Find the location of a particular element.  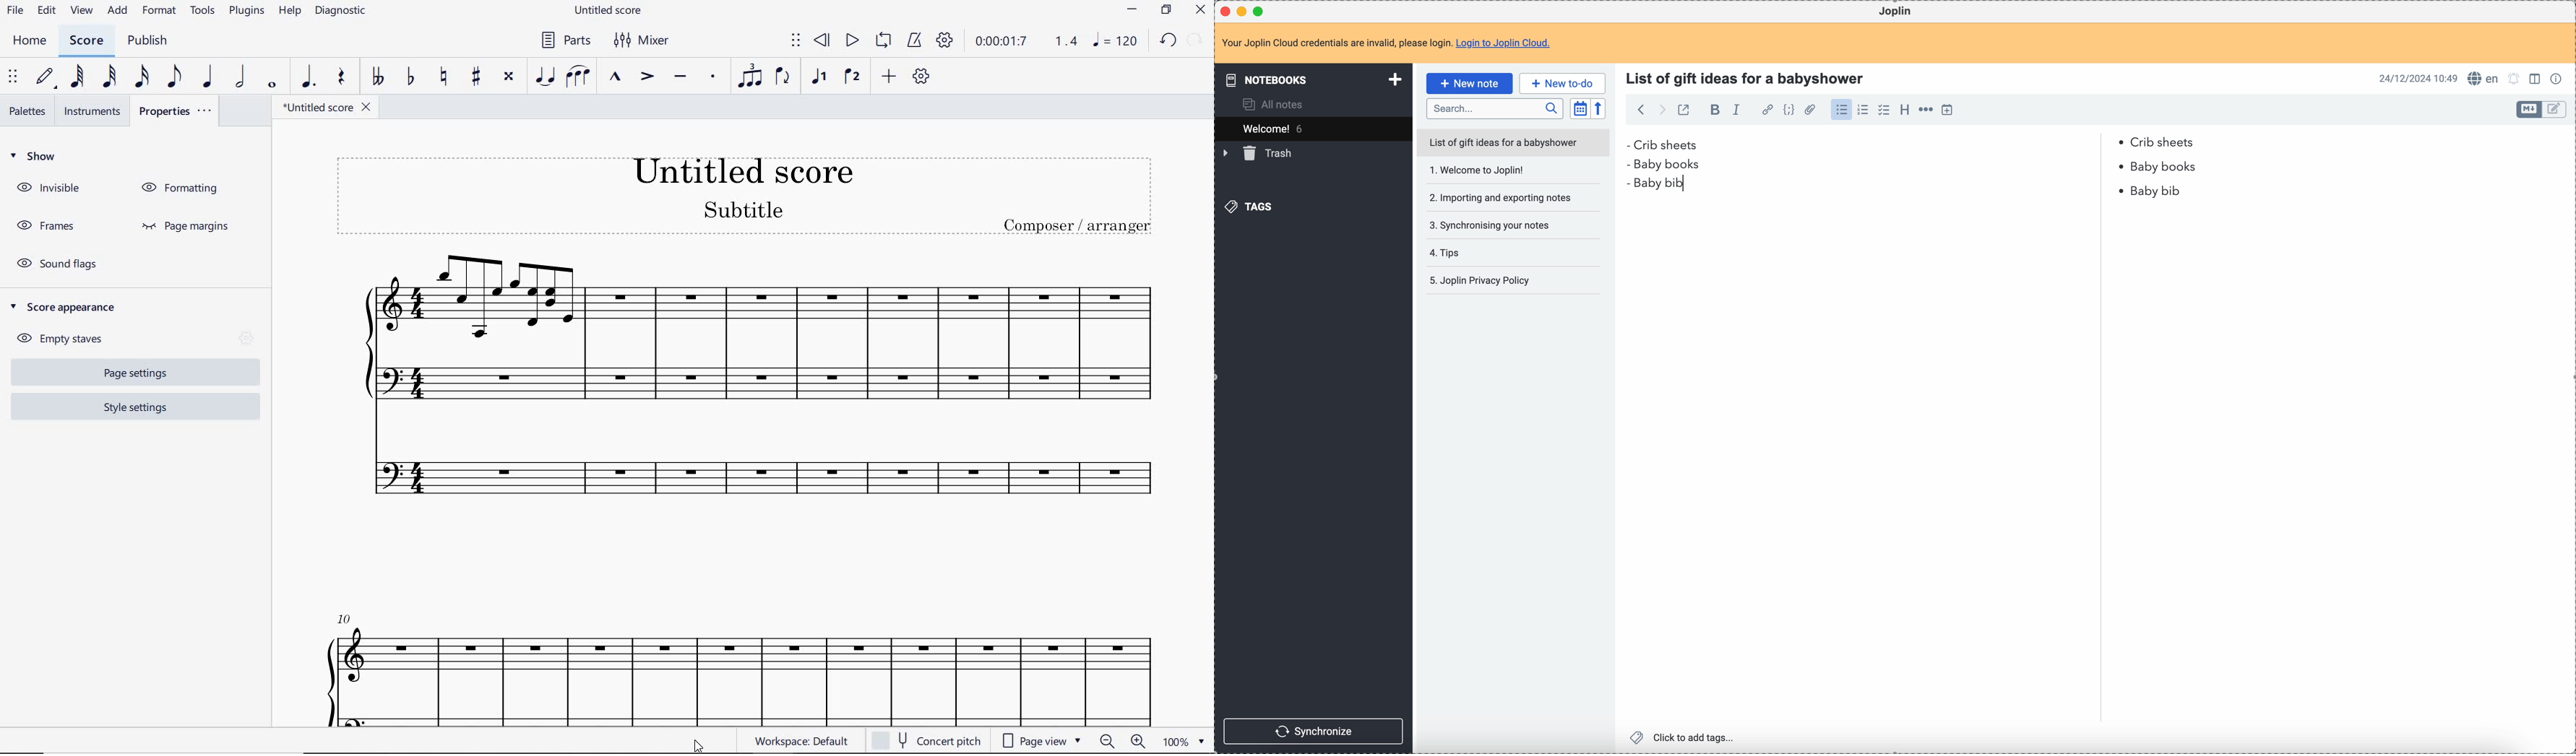

importing and exporting notes is located at coordinates (1500, 197).